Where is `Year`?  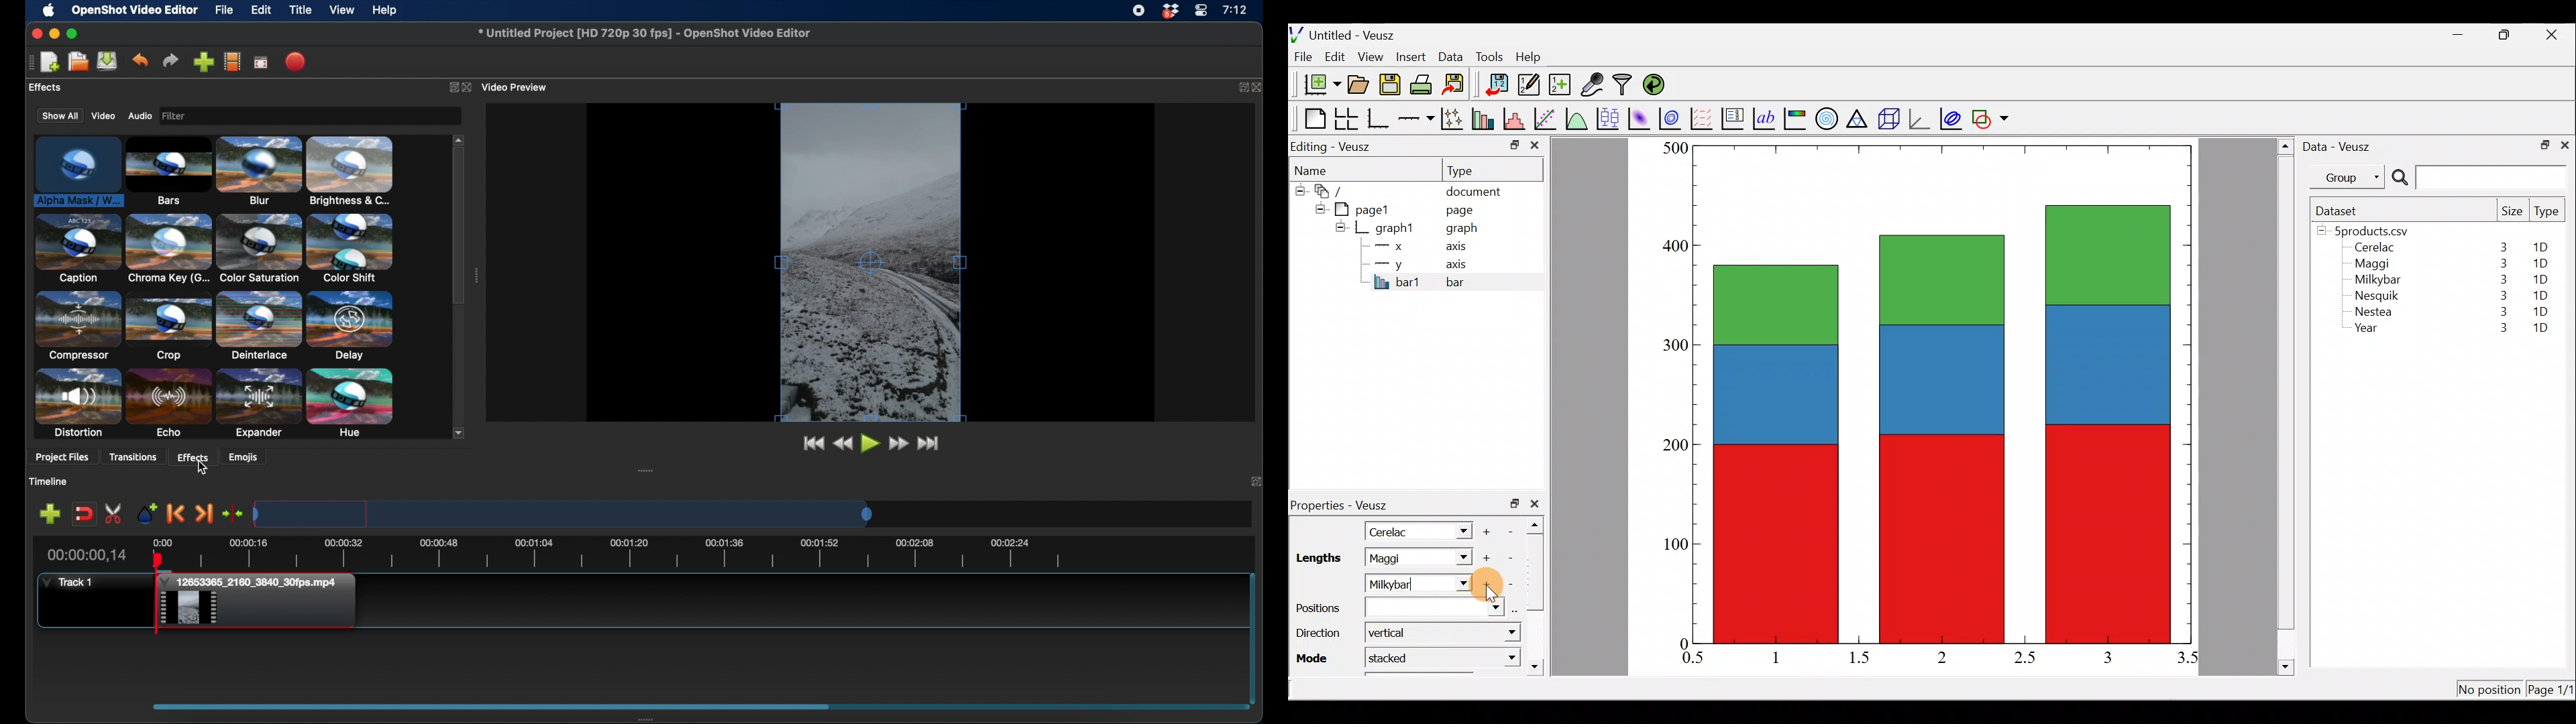
Year is located at coordinates (2369, 331).